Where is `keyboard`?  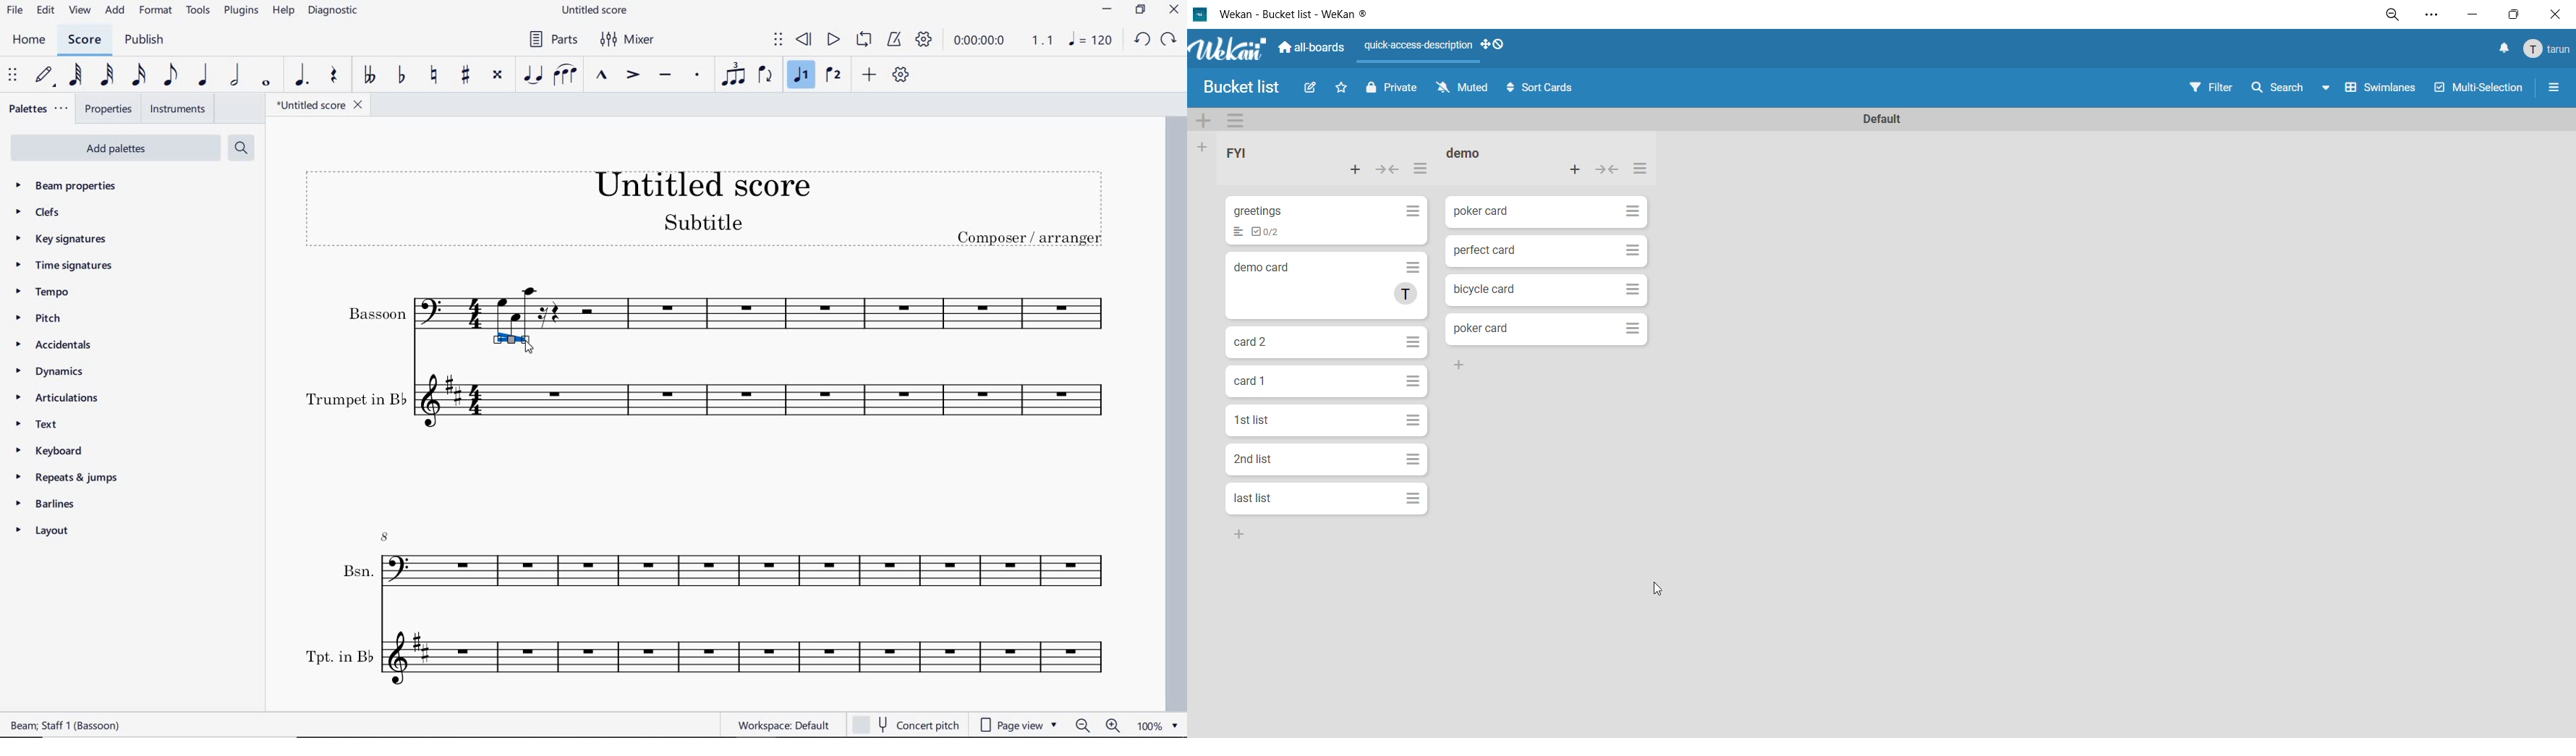
keyboard is located at coordinates (52, 450).